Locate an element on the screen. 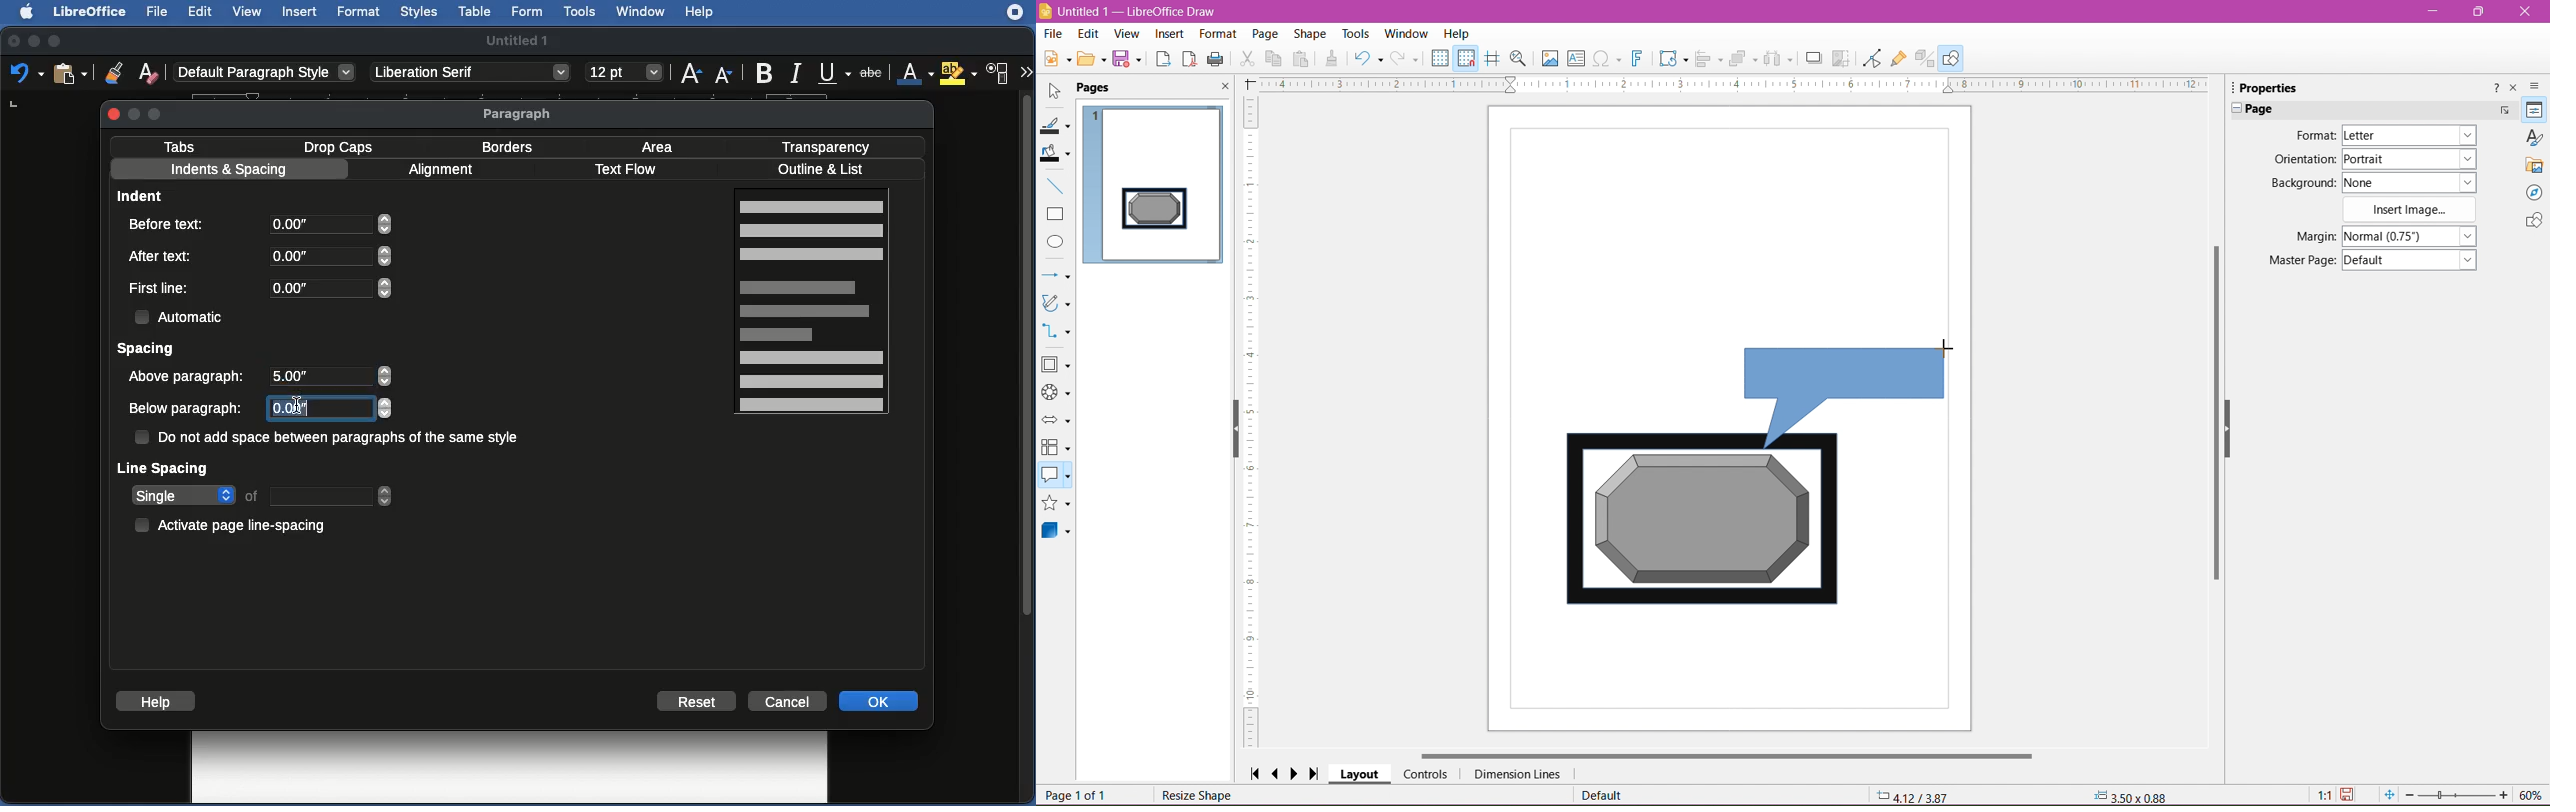 The width and height of the screenshot is (2576, 812). Curves and Polygons is located at coordinates (1056, 304).